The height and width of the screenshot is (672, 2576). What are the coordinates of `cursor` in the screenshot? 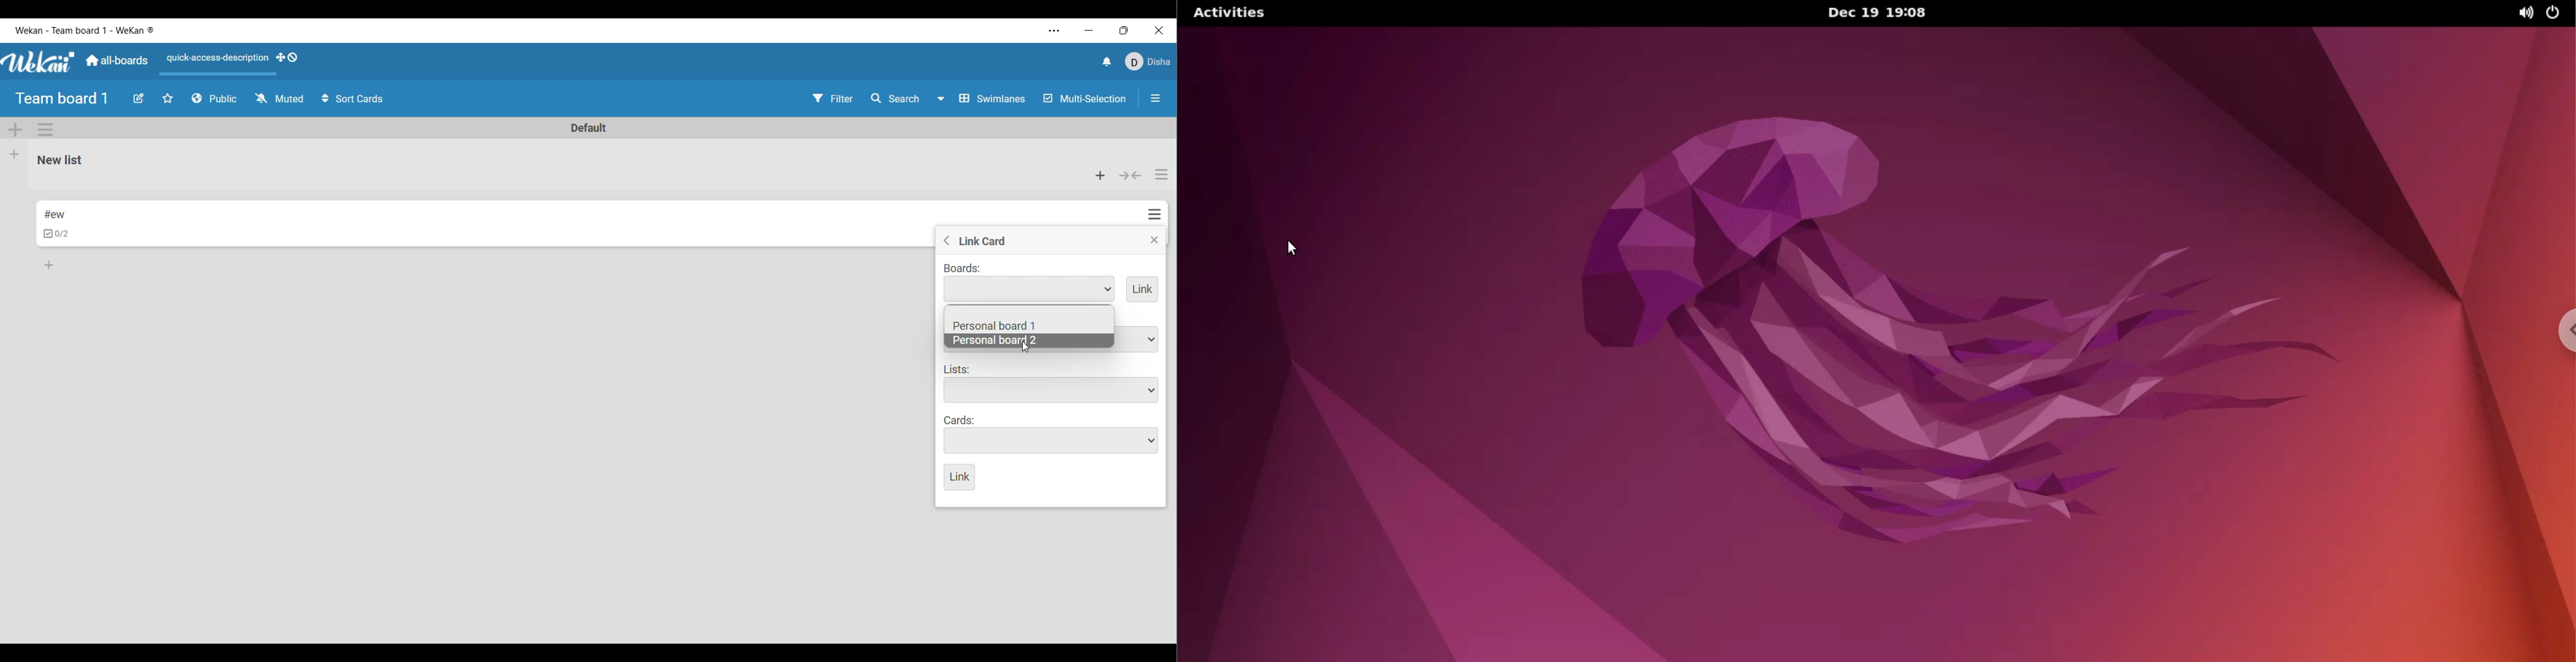 It's located at (1302, 251).